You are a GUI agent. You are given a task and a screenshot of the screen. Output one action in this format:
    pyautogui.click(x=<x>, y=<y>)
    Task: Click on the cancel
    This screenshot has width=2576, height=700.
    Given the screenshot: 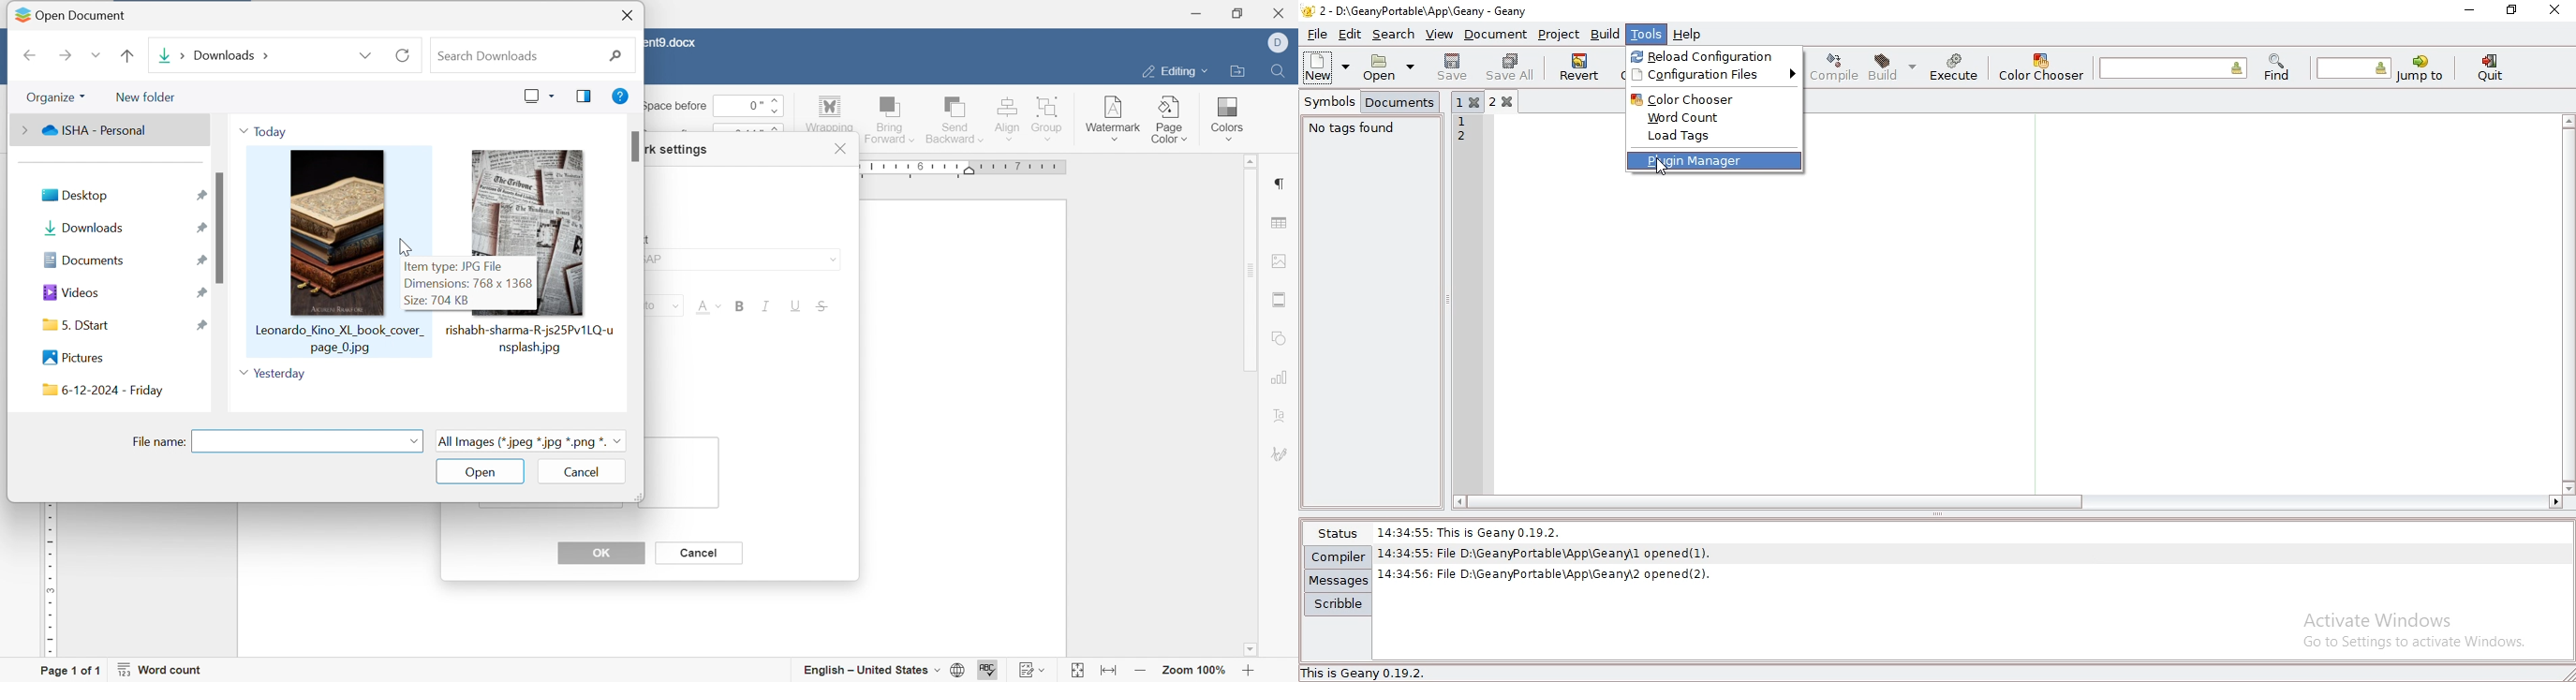 What is the action you would take?
    pyautogui.click(x=697, y=552)
    